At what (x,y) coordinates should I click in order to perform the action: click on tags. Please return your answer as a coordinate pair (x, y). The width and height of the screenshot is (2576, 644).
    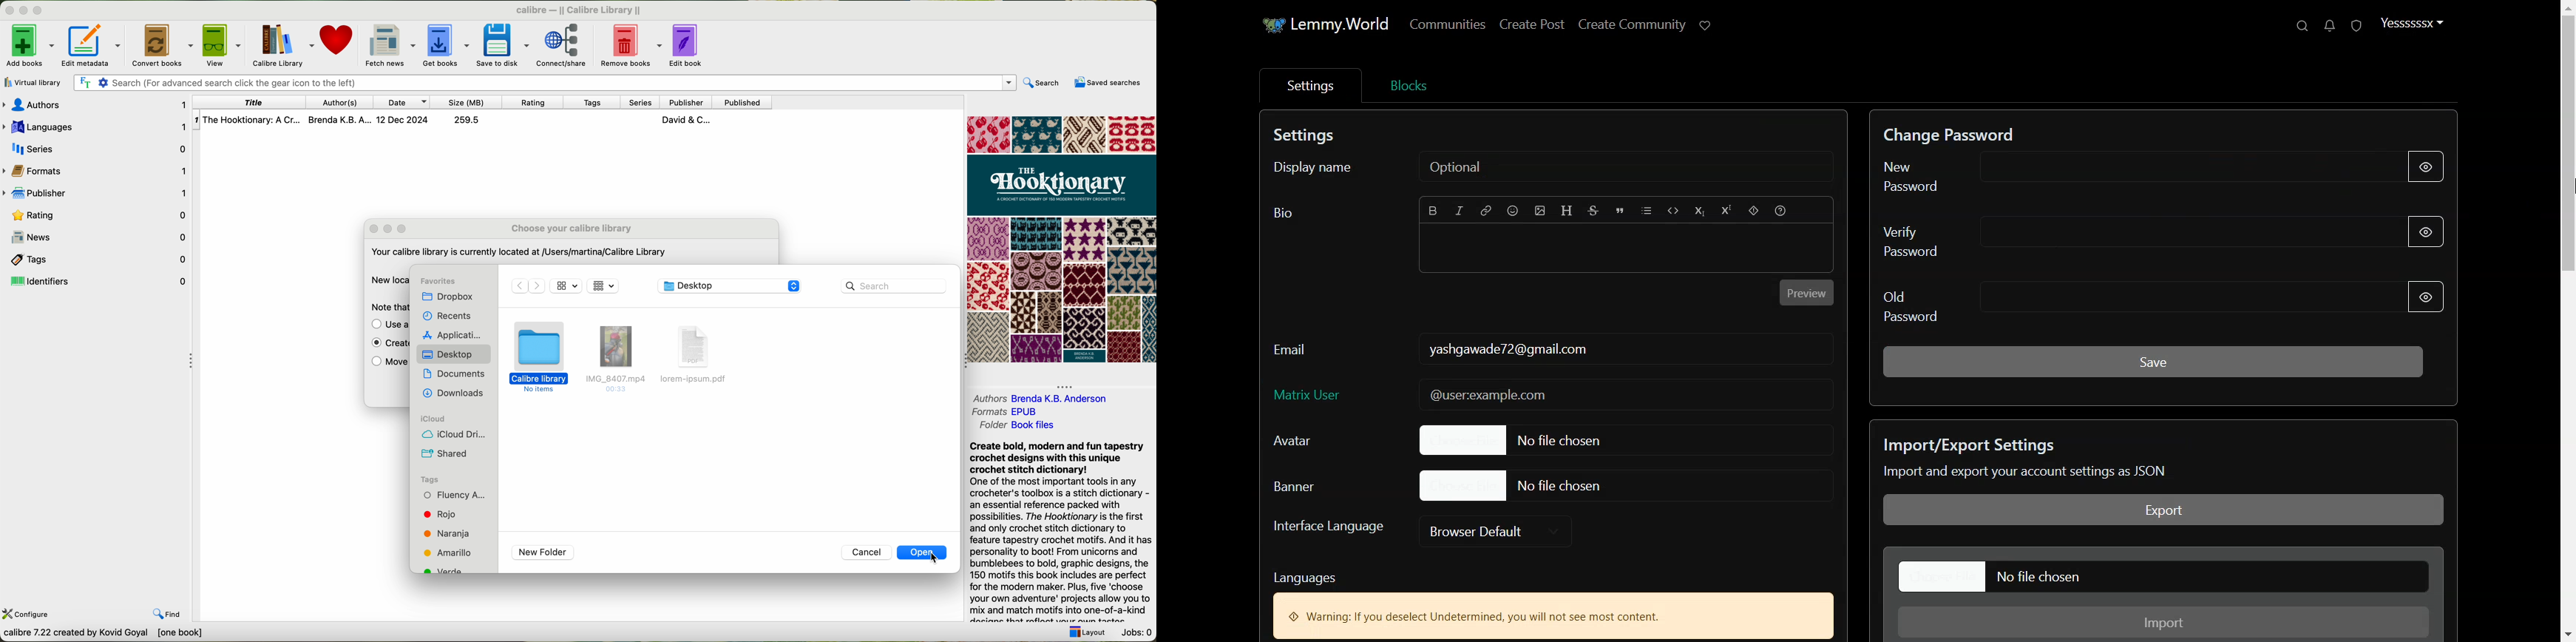
    Looking at the image, I should click on (429, 479).